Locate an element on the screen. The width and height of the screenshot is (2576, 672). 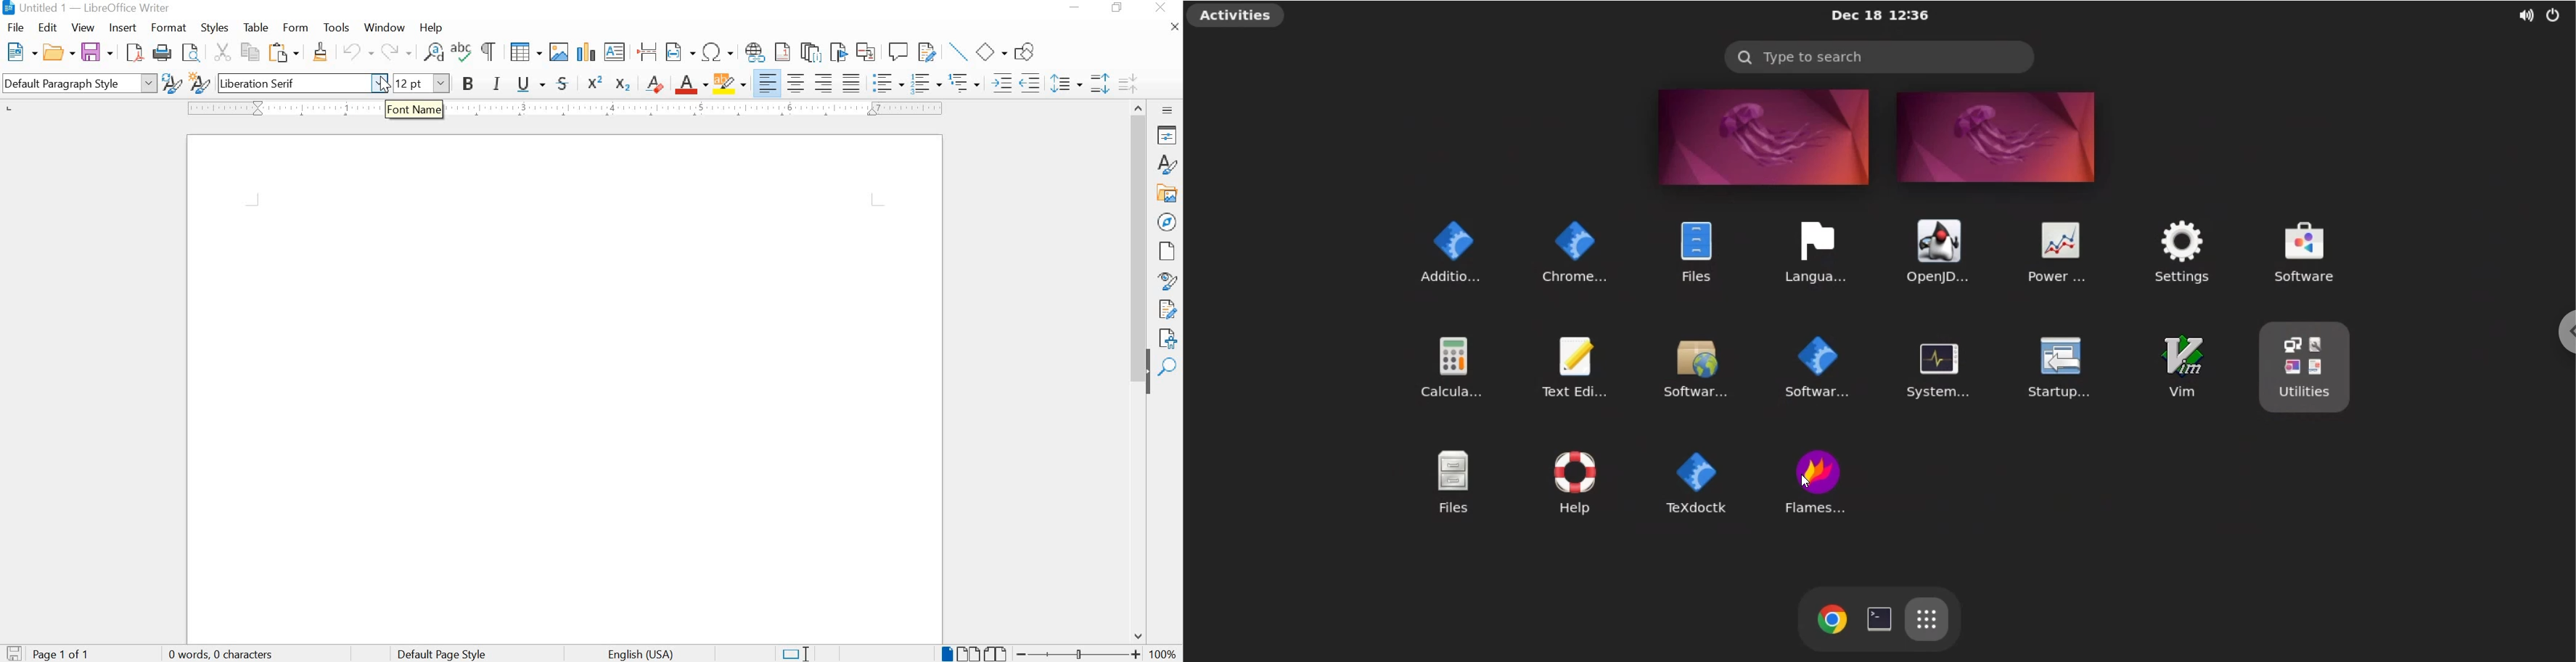
DEFAULT PAGE STYLE is located at coordinates (439, 653).